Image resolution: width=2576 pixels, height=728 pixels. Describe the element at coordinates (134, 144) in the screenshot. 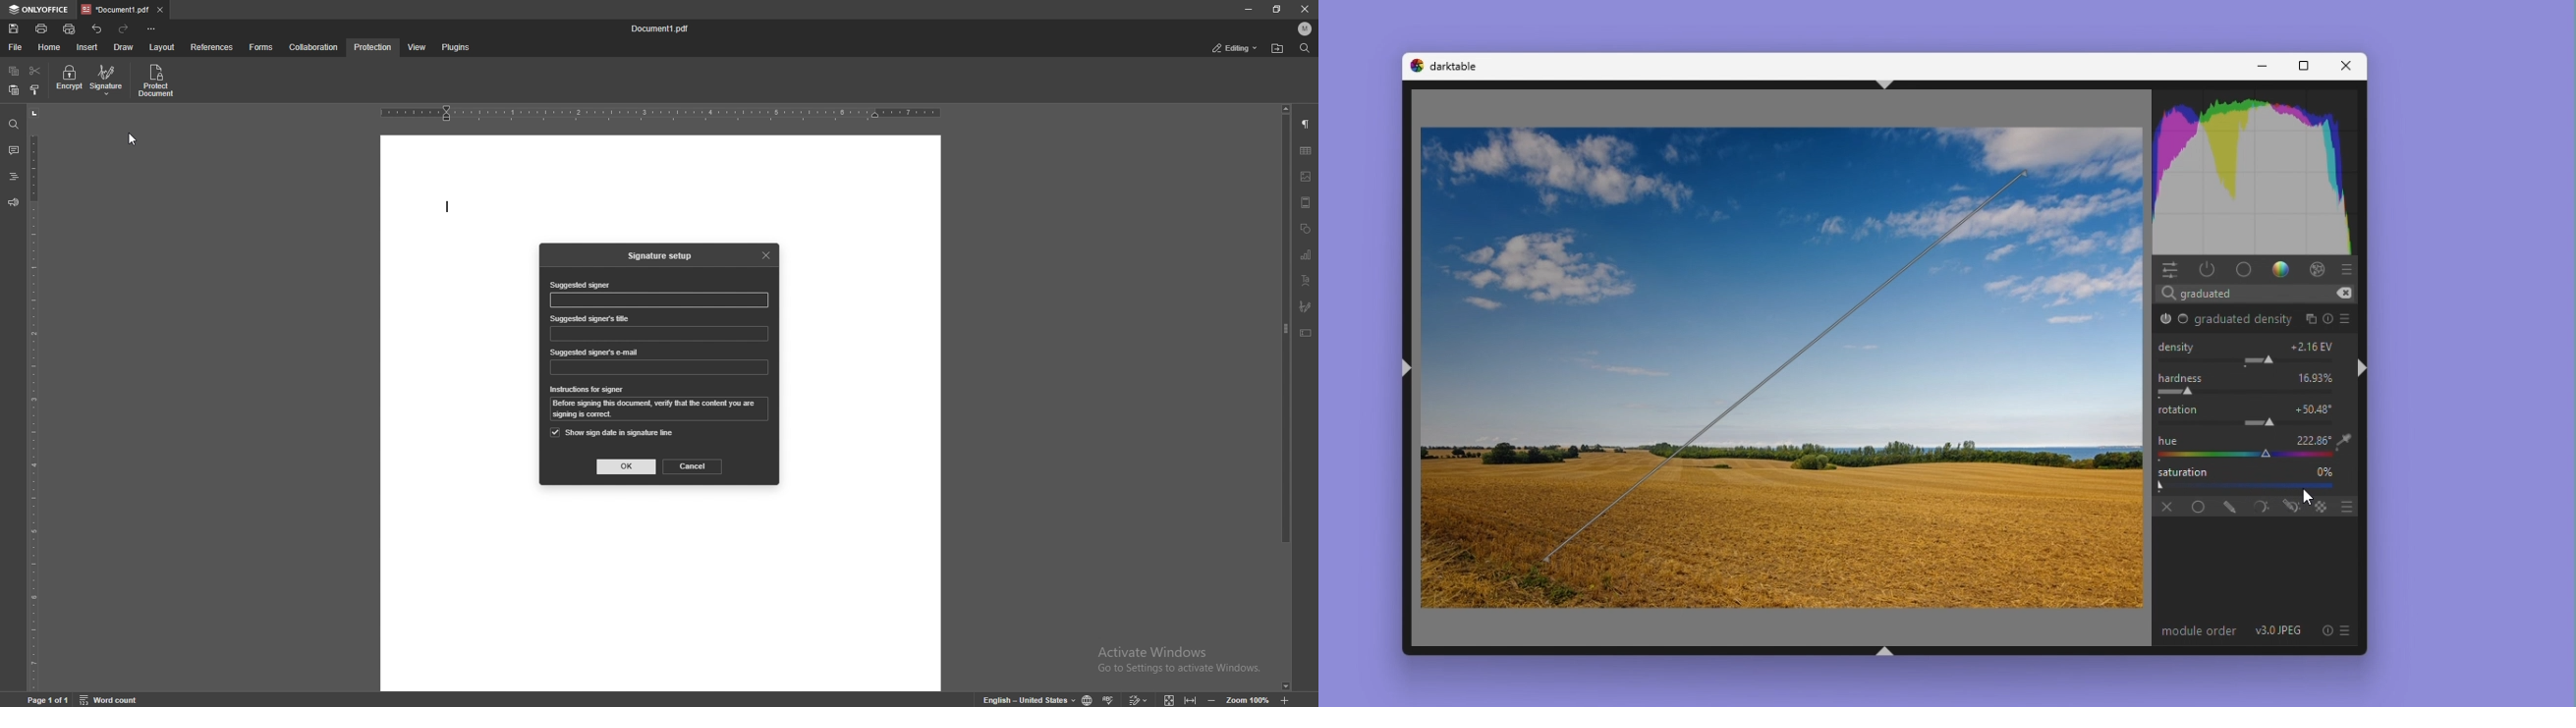

I see `cursor` at that location.